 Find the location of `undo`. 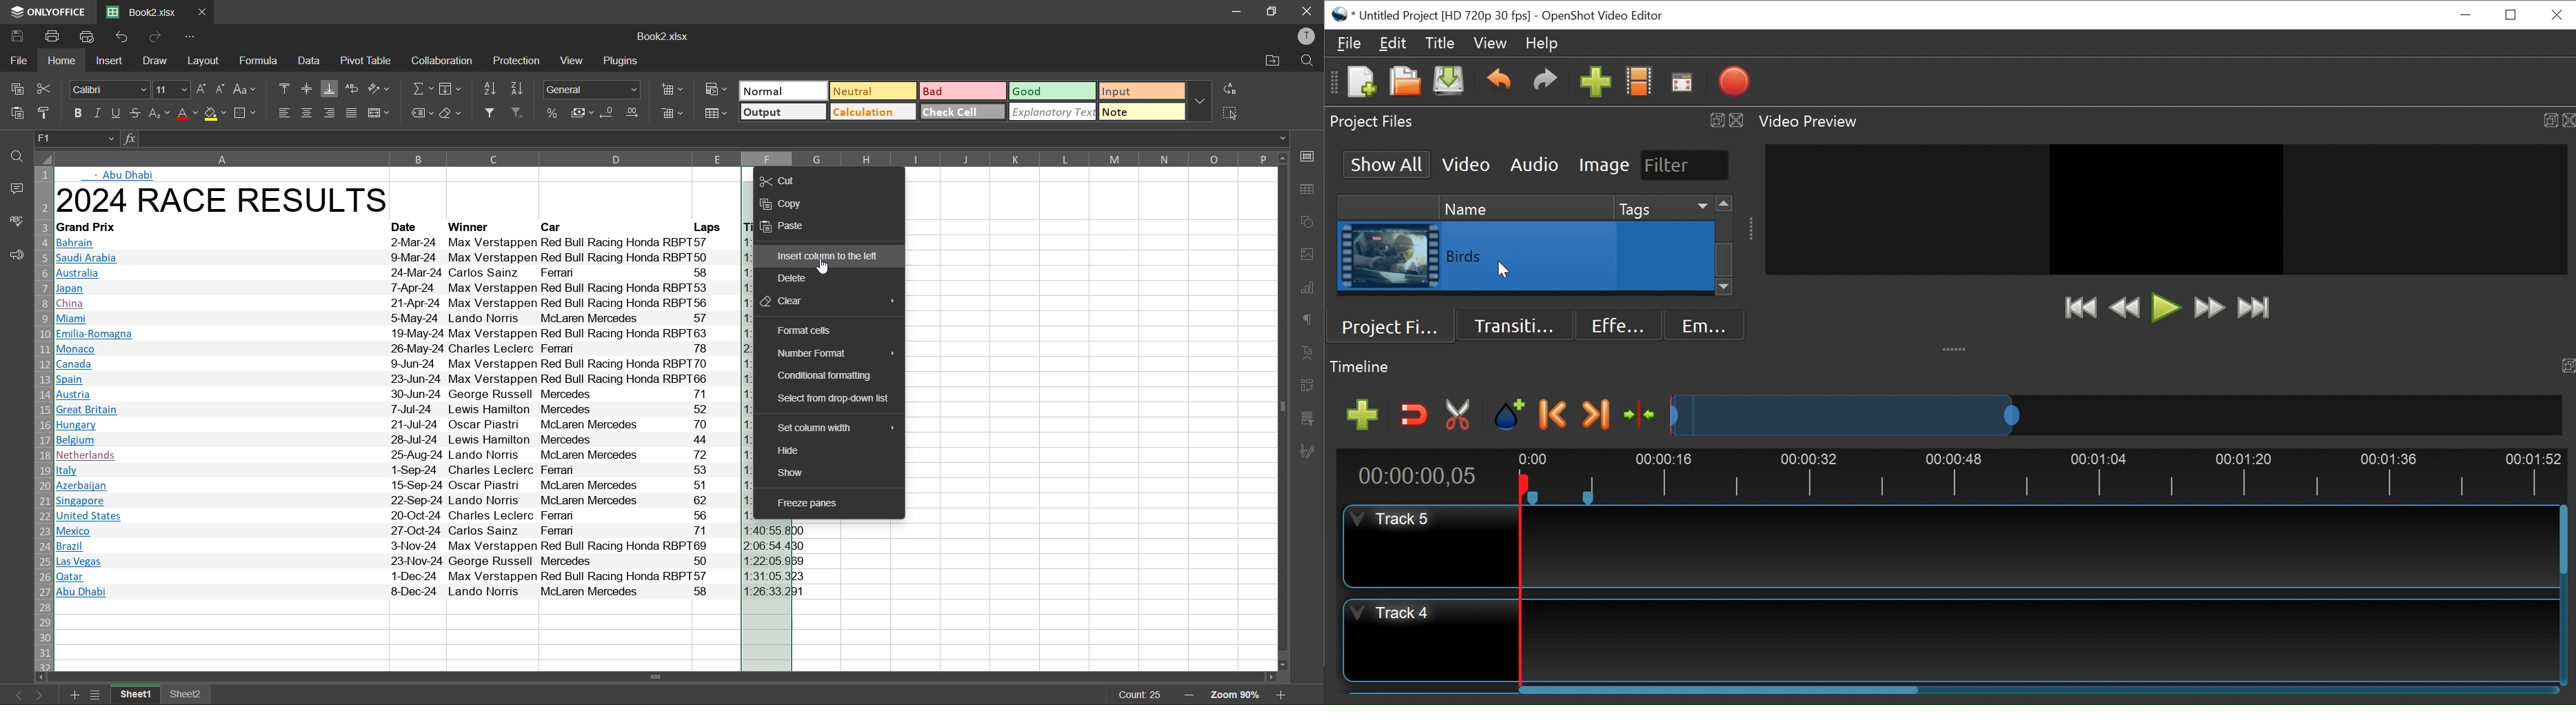

undo is located at coordinates (120, 37).